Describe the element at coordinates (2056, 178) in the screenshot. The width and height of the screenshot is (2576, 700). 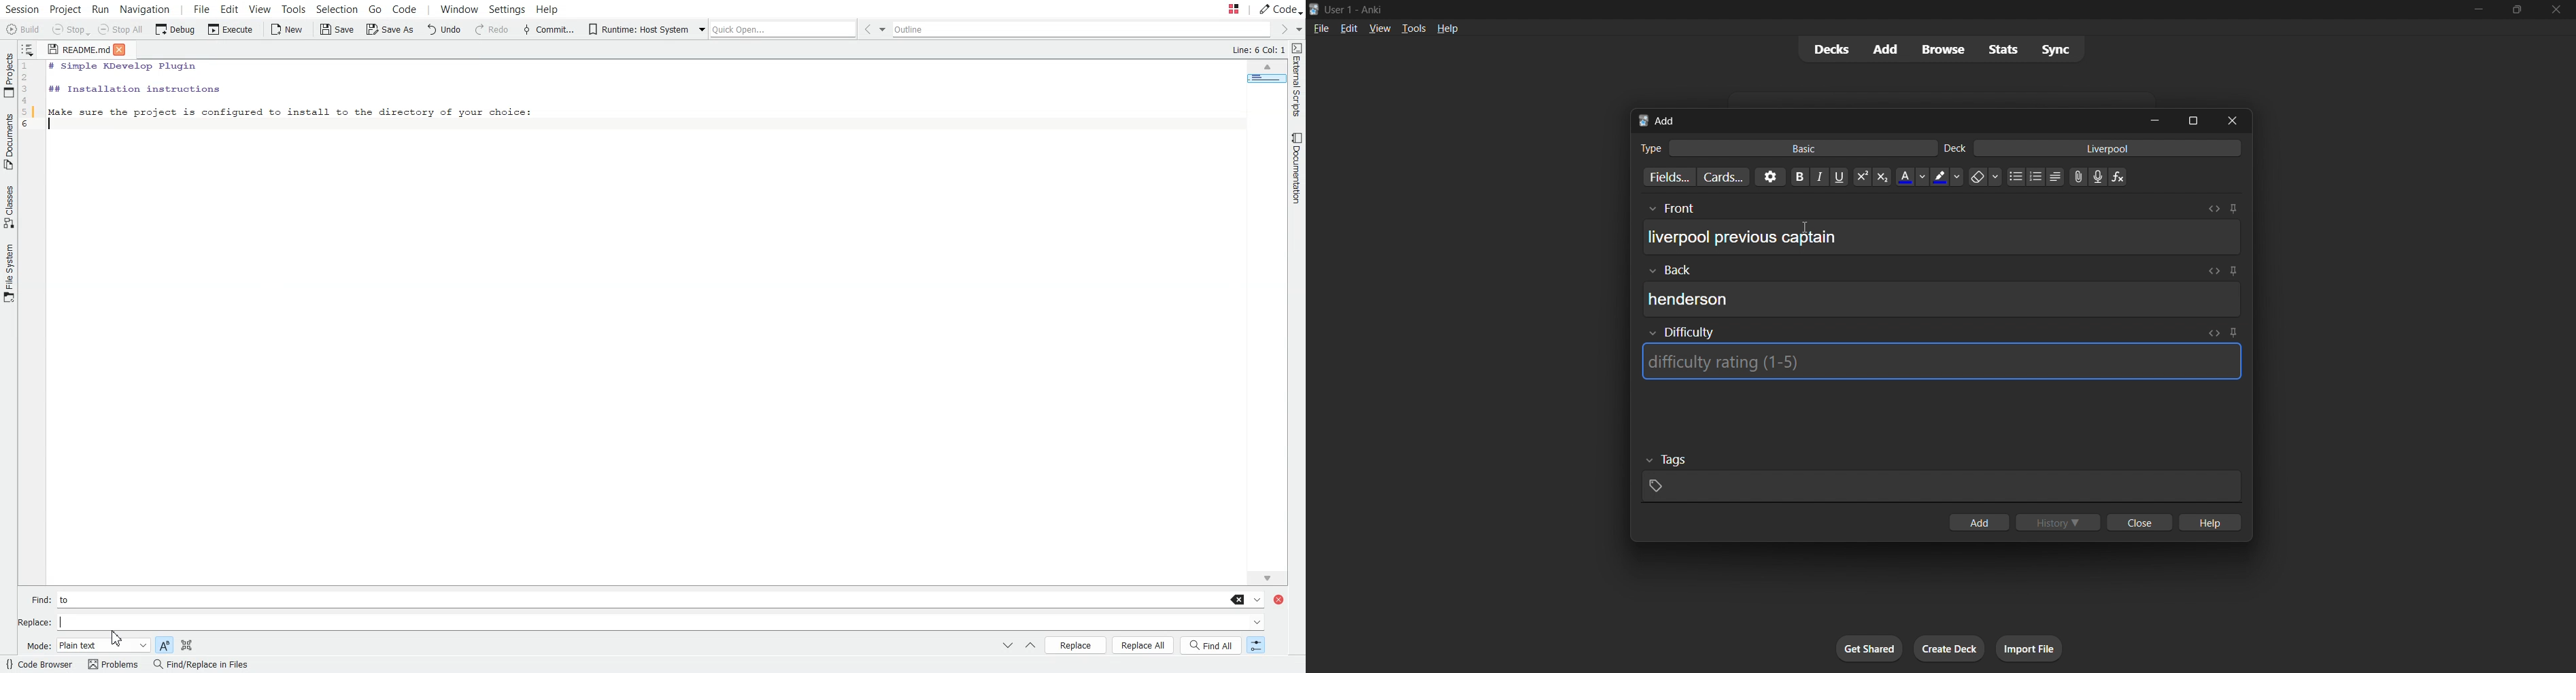
I see `multilevel list` at that location.